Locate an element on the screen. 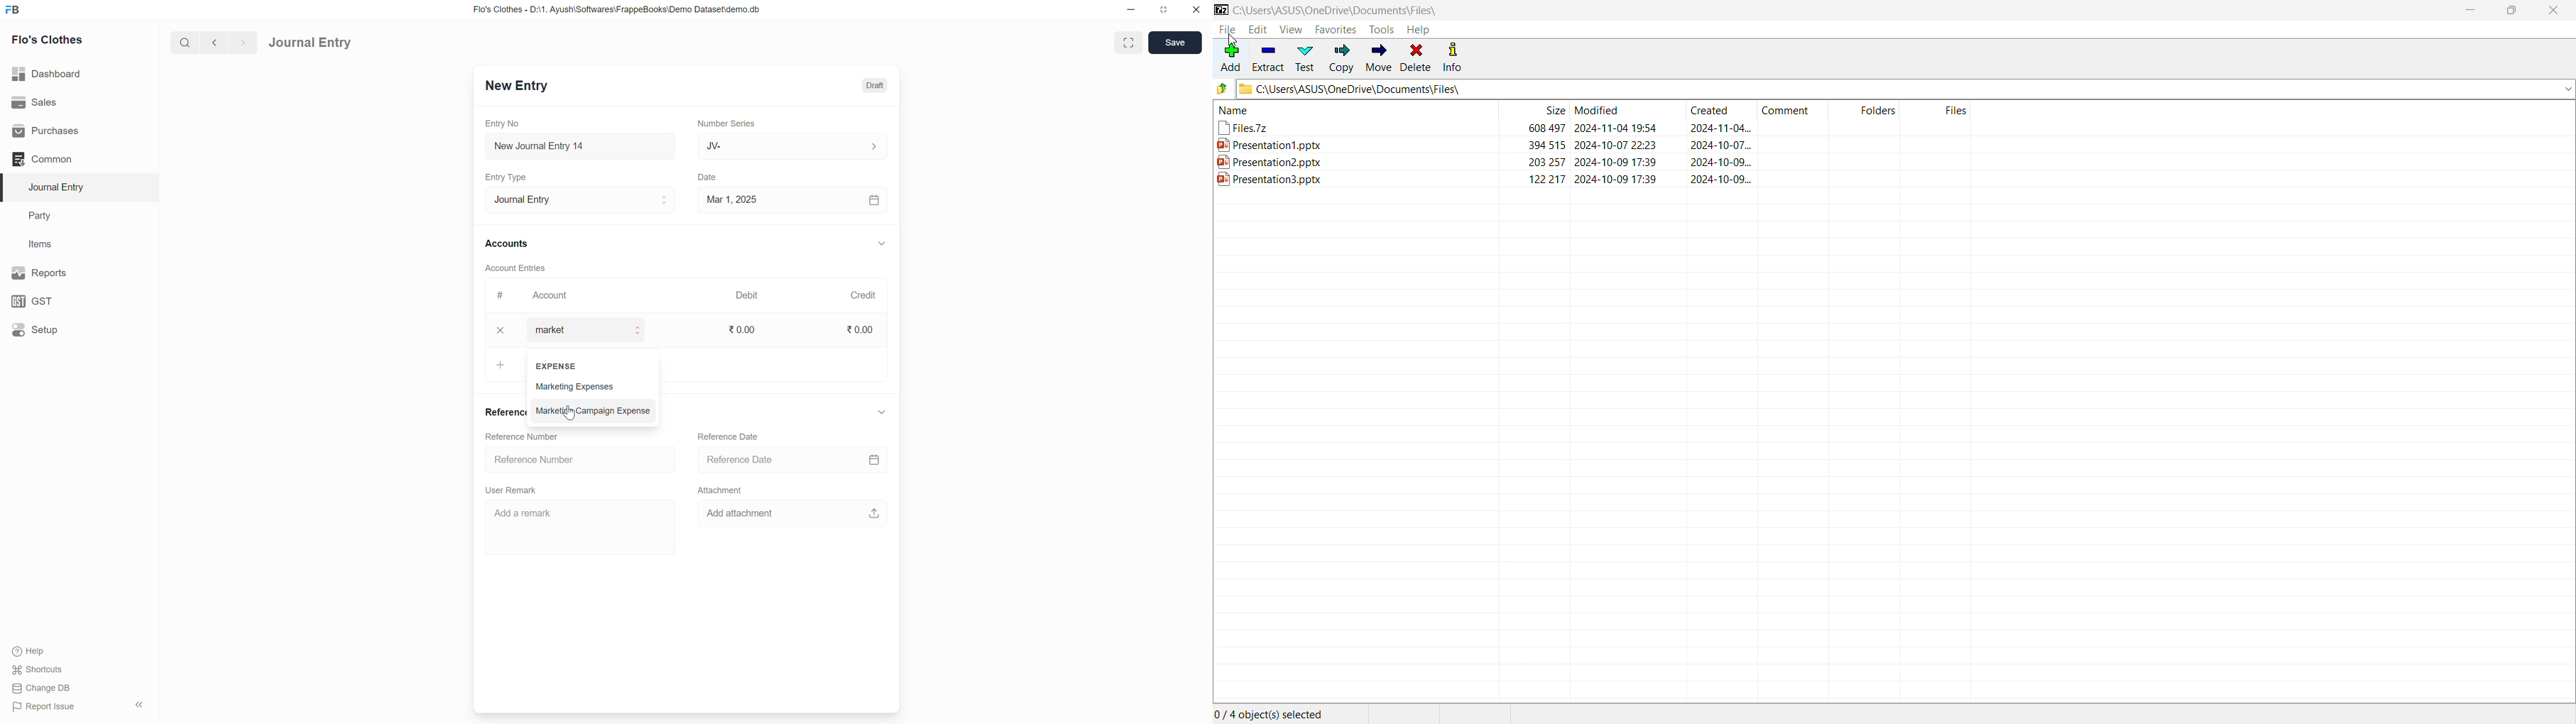  Credit is located at coordinates (863, 295).